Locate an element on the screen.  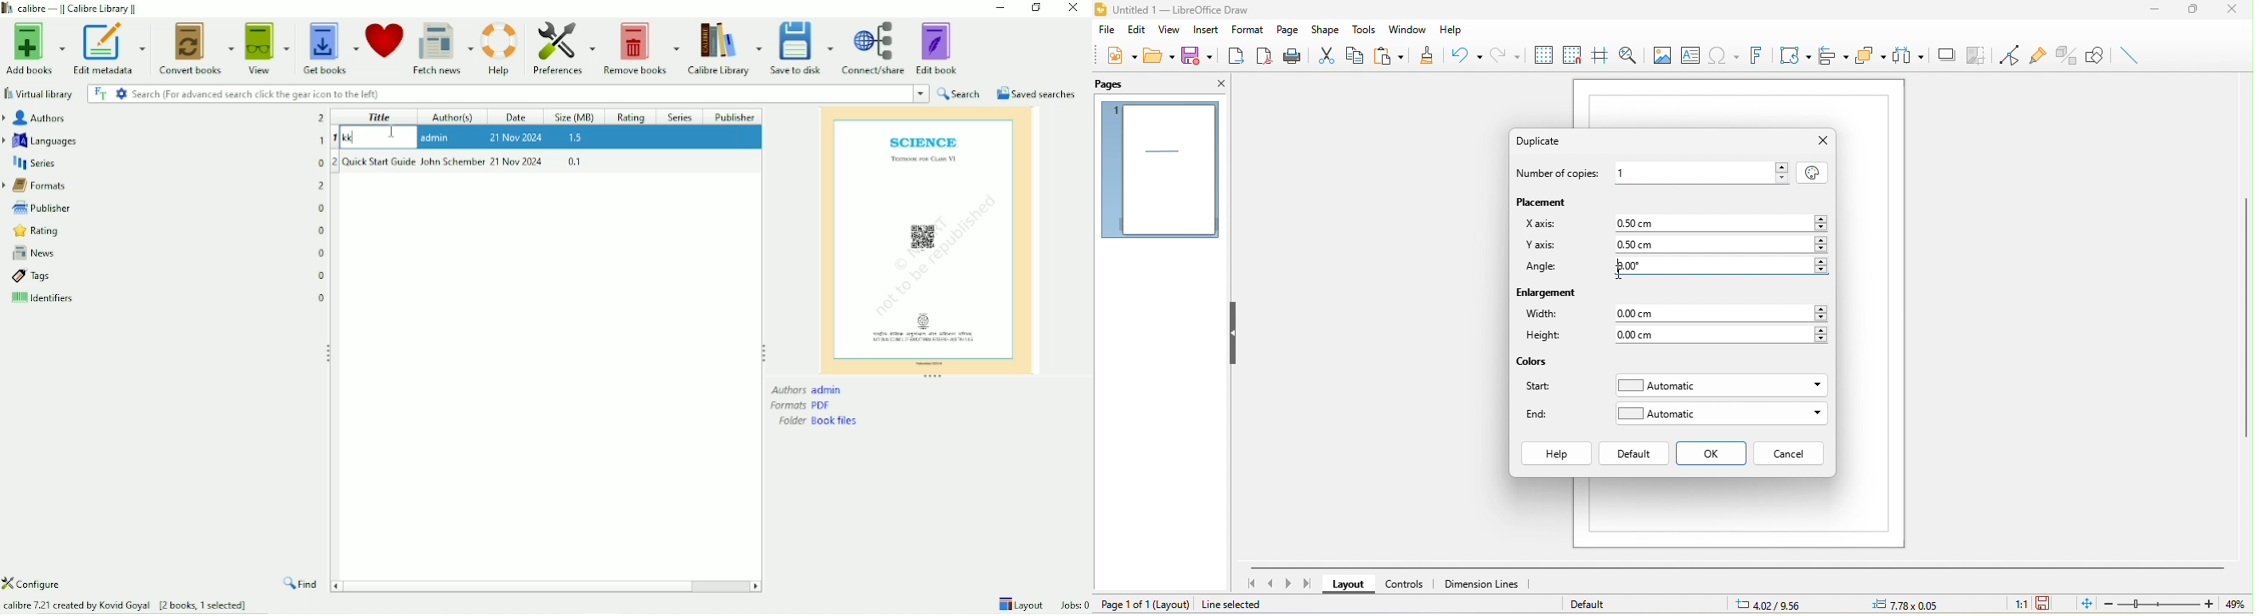
select at least three object to distribute is located at coordinates (1910, 58).